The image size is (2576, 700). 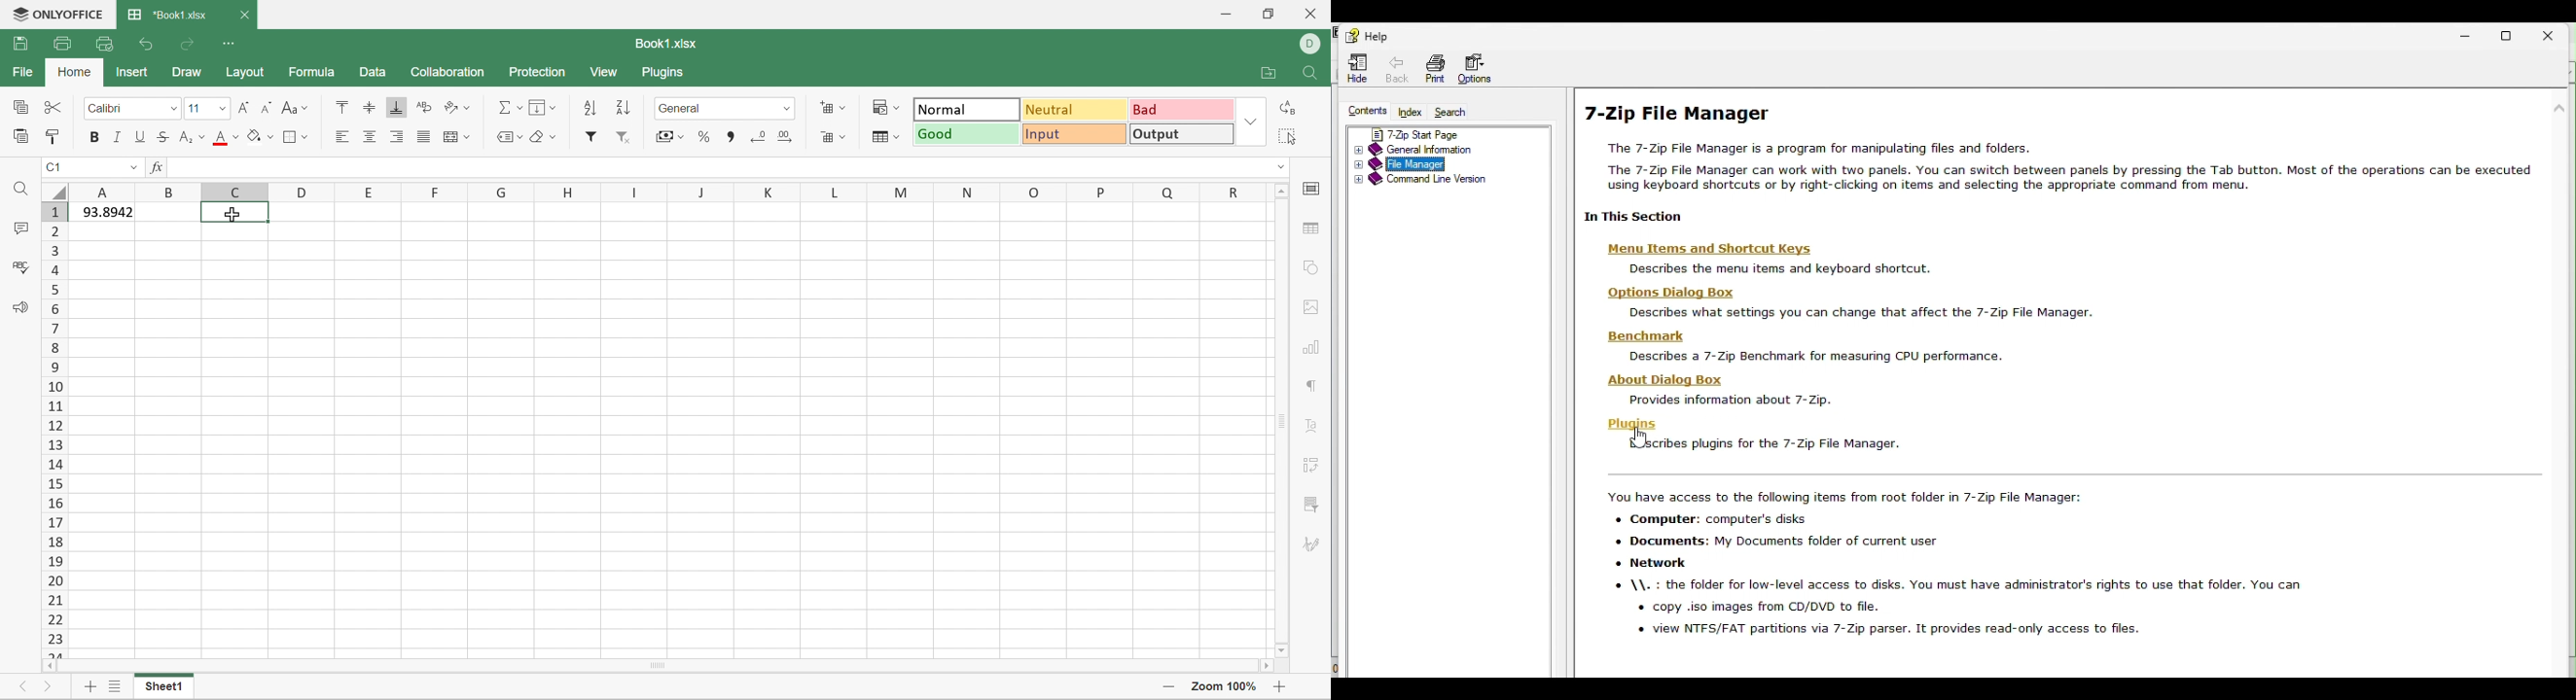 I want to click on Bold, so click(x=96, y=137).